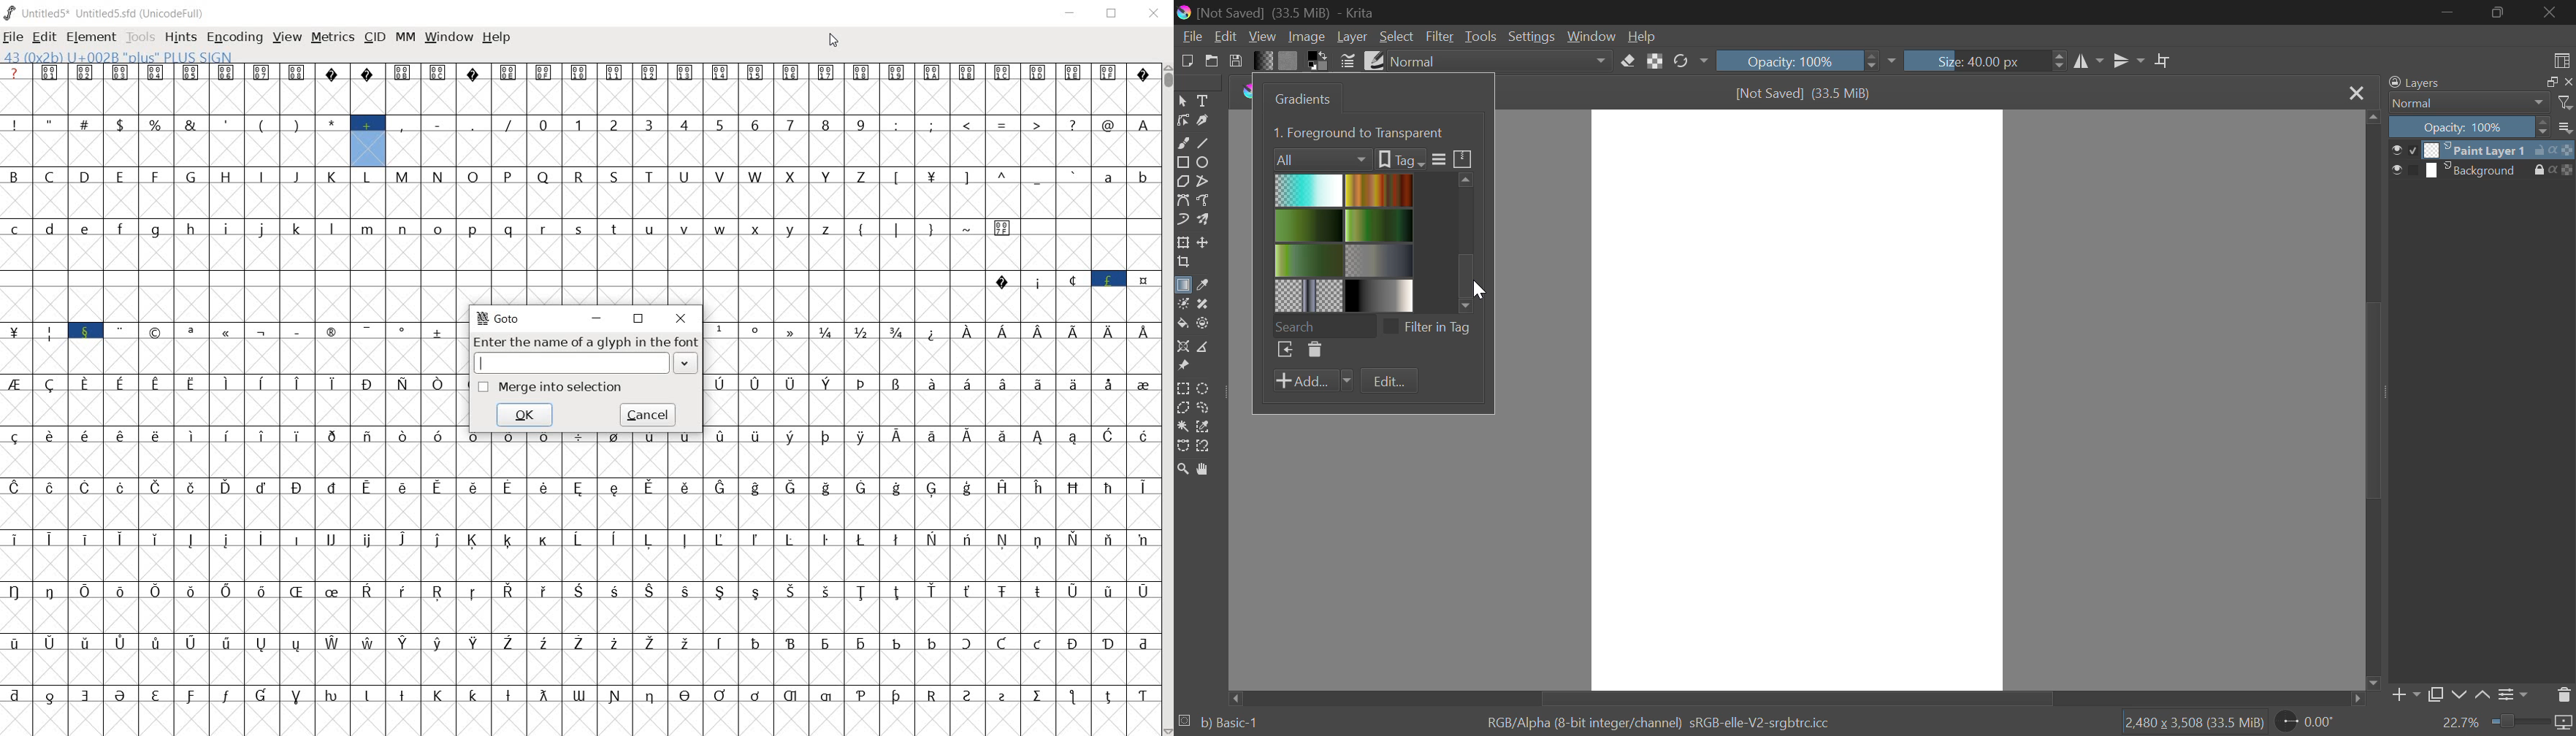 The image size is (2576, 756). Describe the element at coordinates (2355, 93) in the screenshot. I see `Close` at that location.